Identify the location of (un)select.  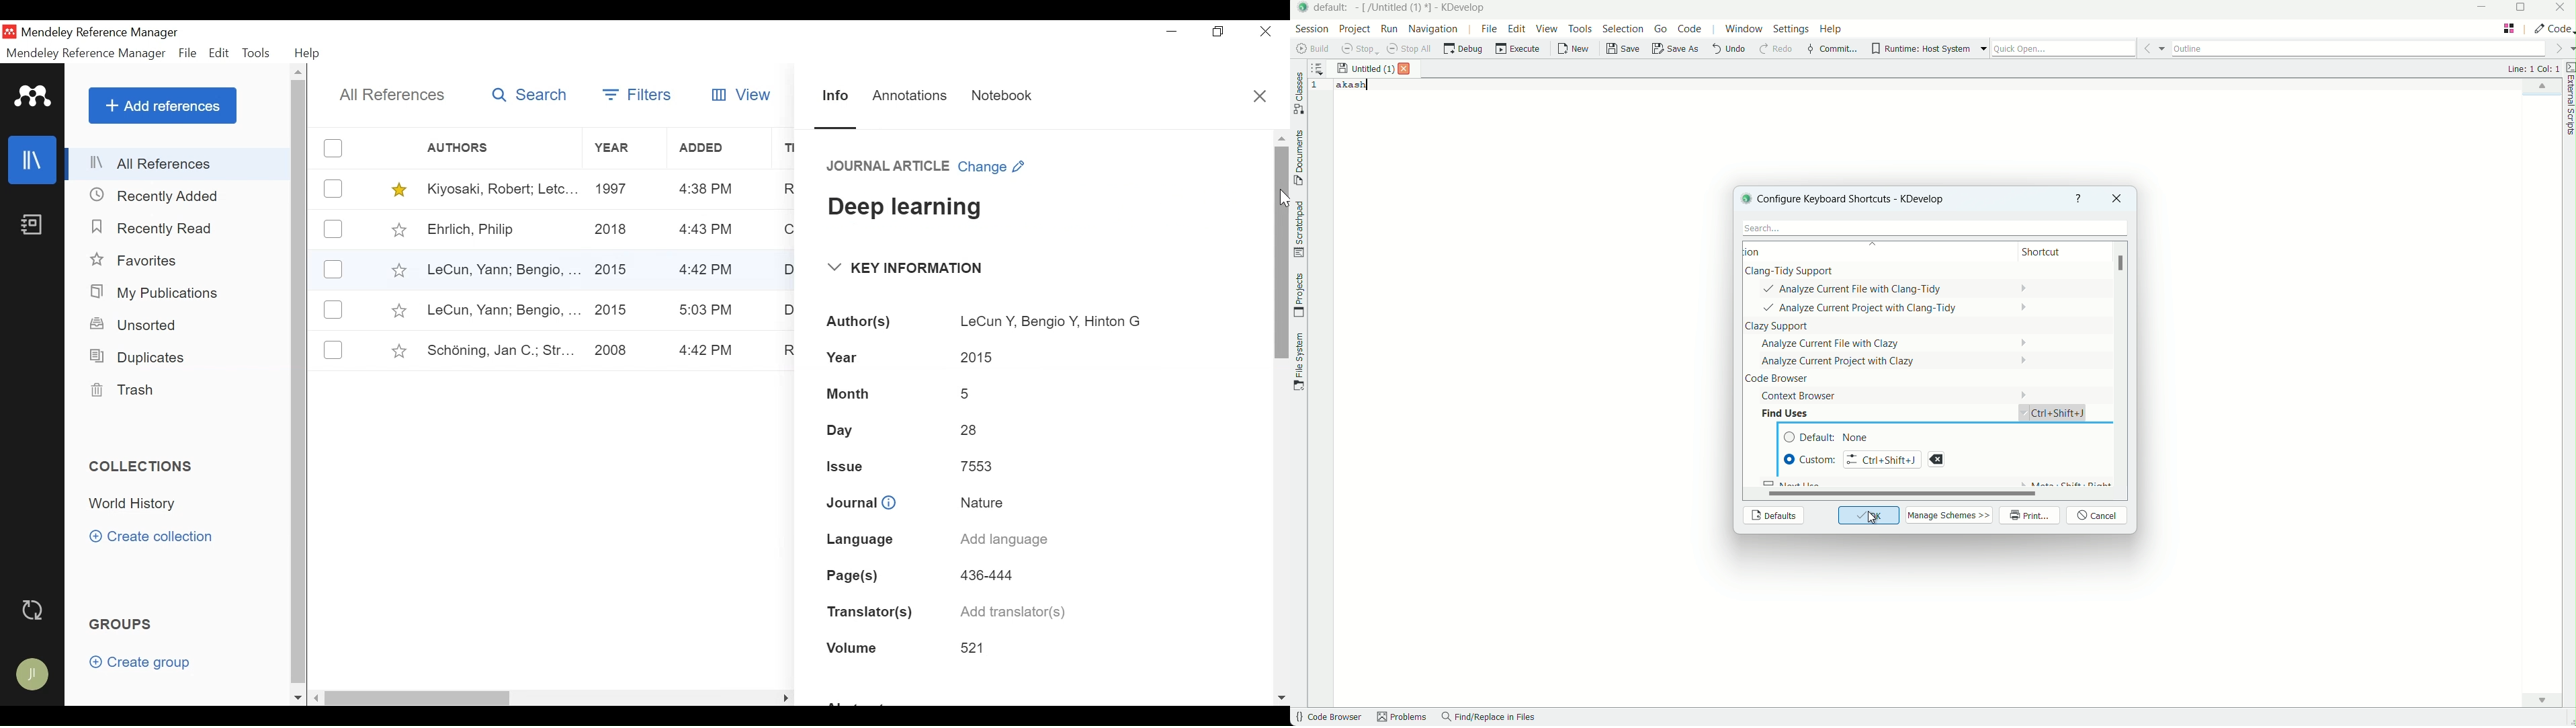
(333, 189).